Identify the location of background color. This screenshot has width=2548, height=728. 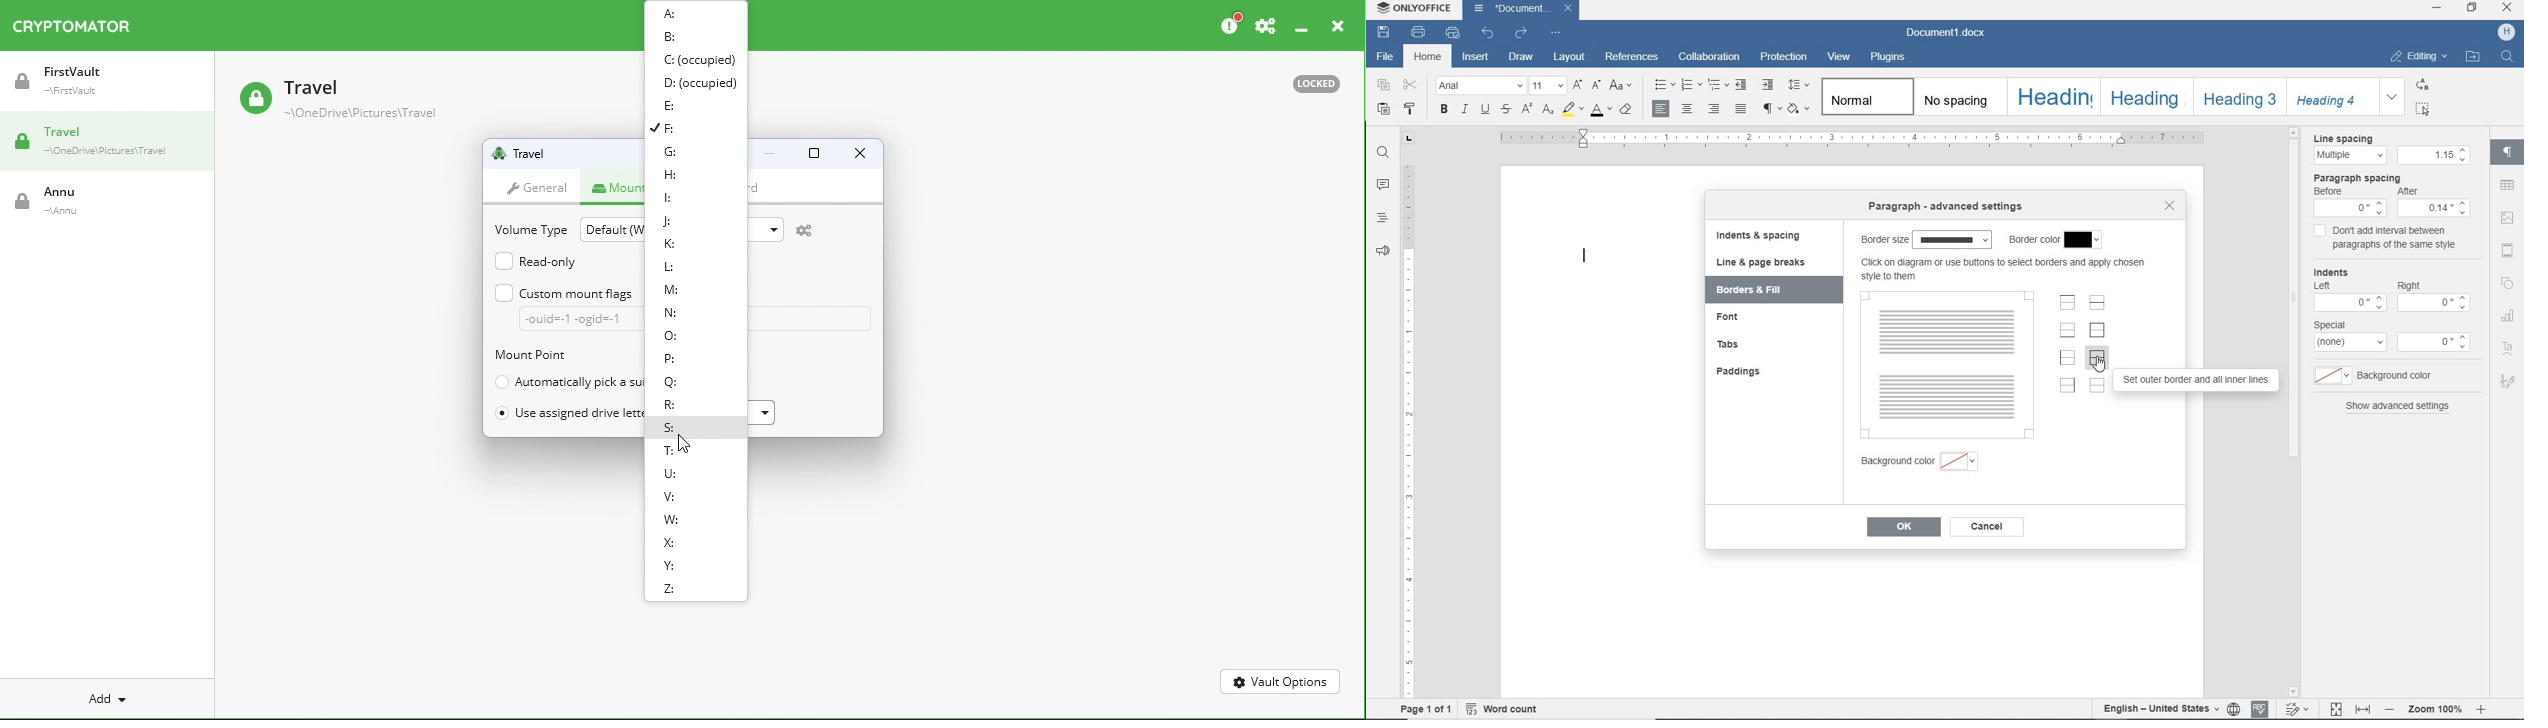
(2389, 377).